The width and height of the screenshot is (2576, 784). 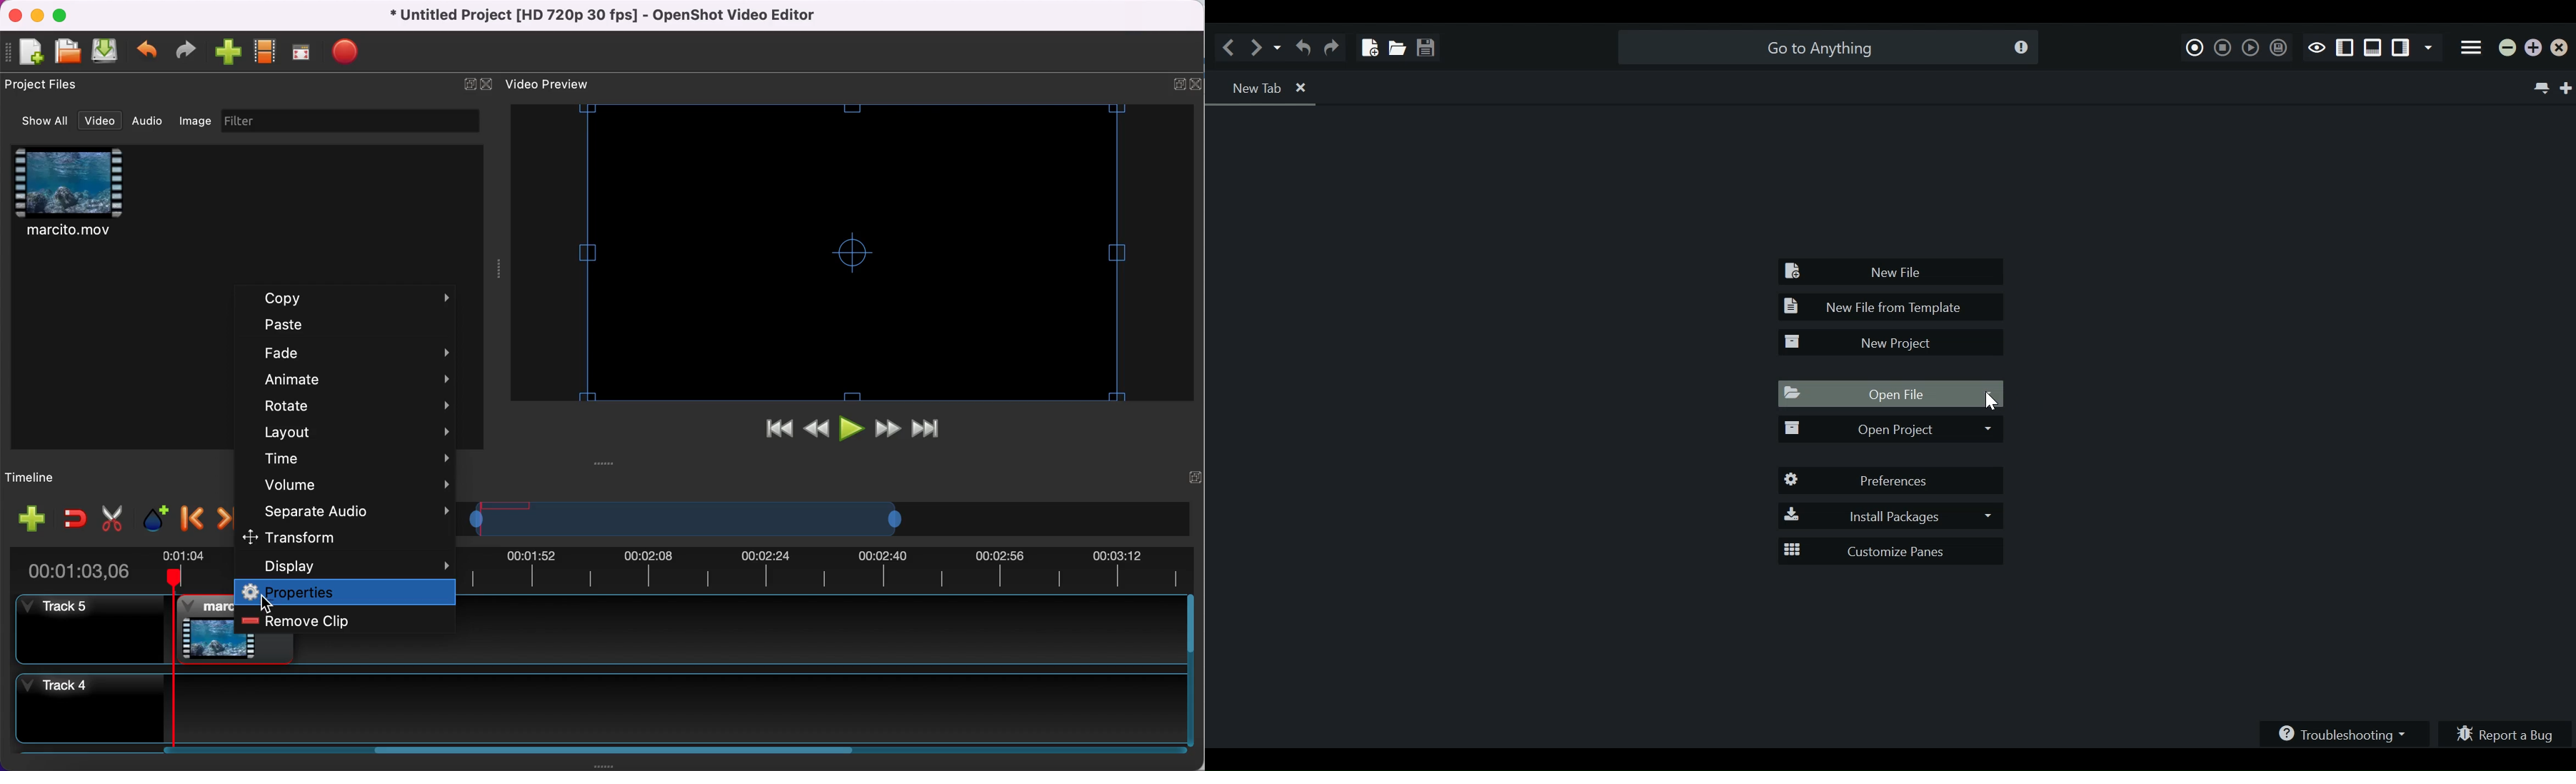 What do you see at coordinates (614, 751) in the screenshot?
I see `Horizontal slide bar` at bounding box center [614, 751].